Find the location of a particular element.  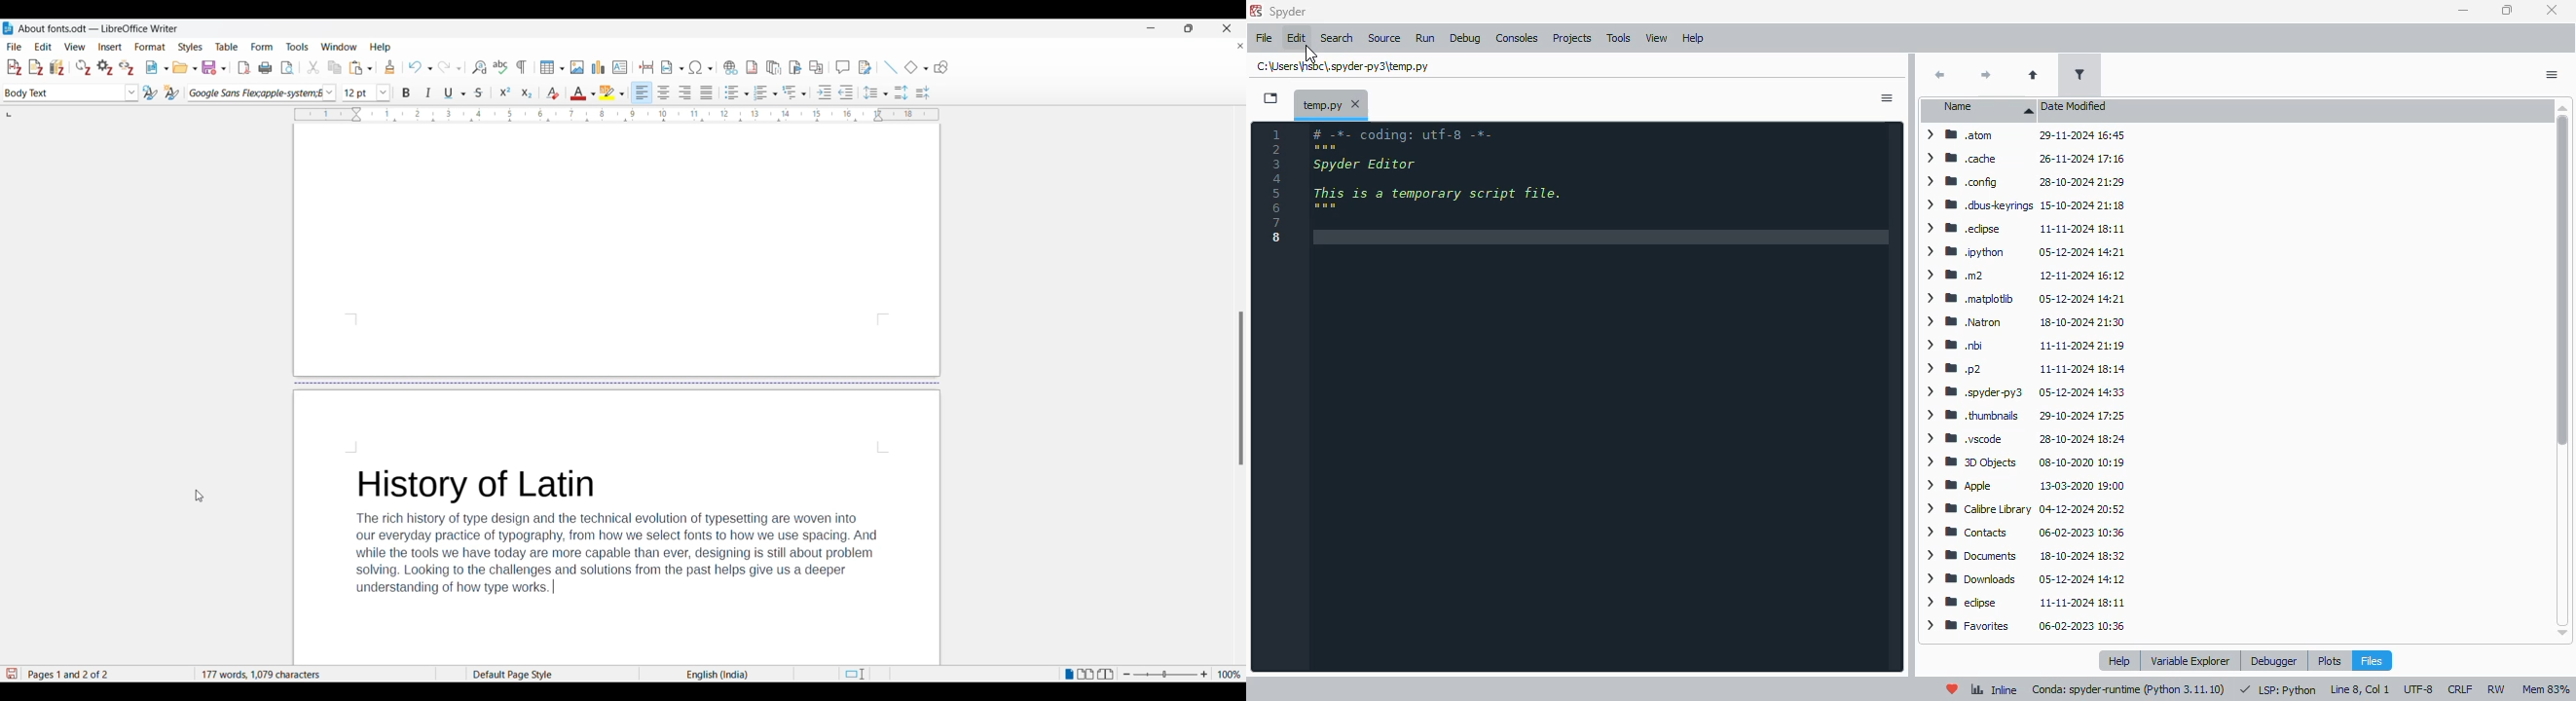

RW is located at coordinates (2499, 690).